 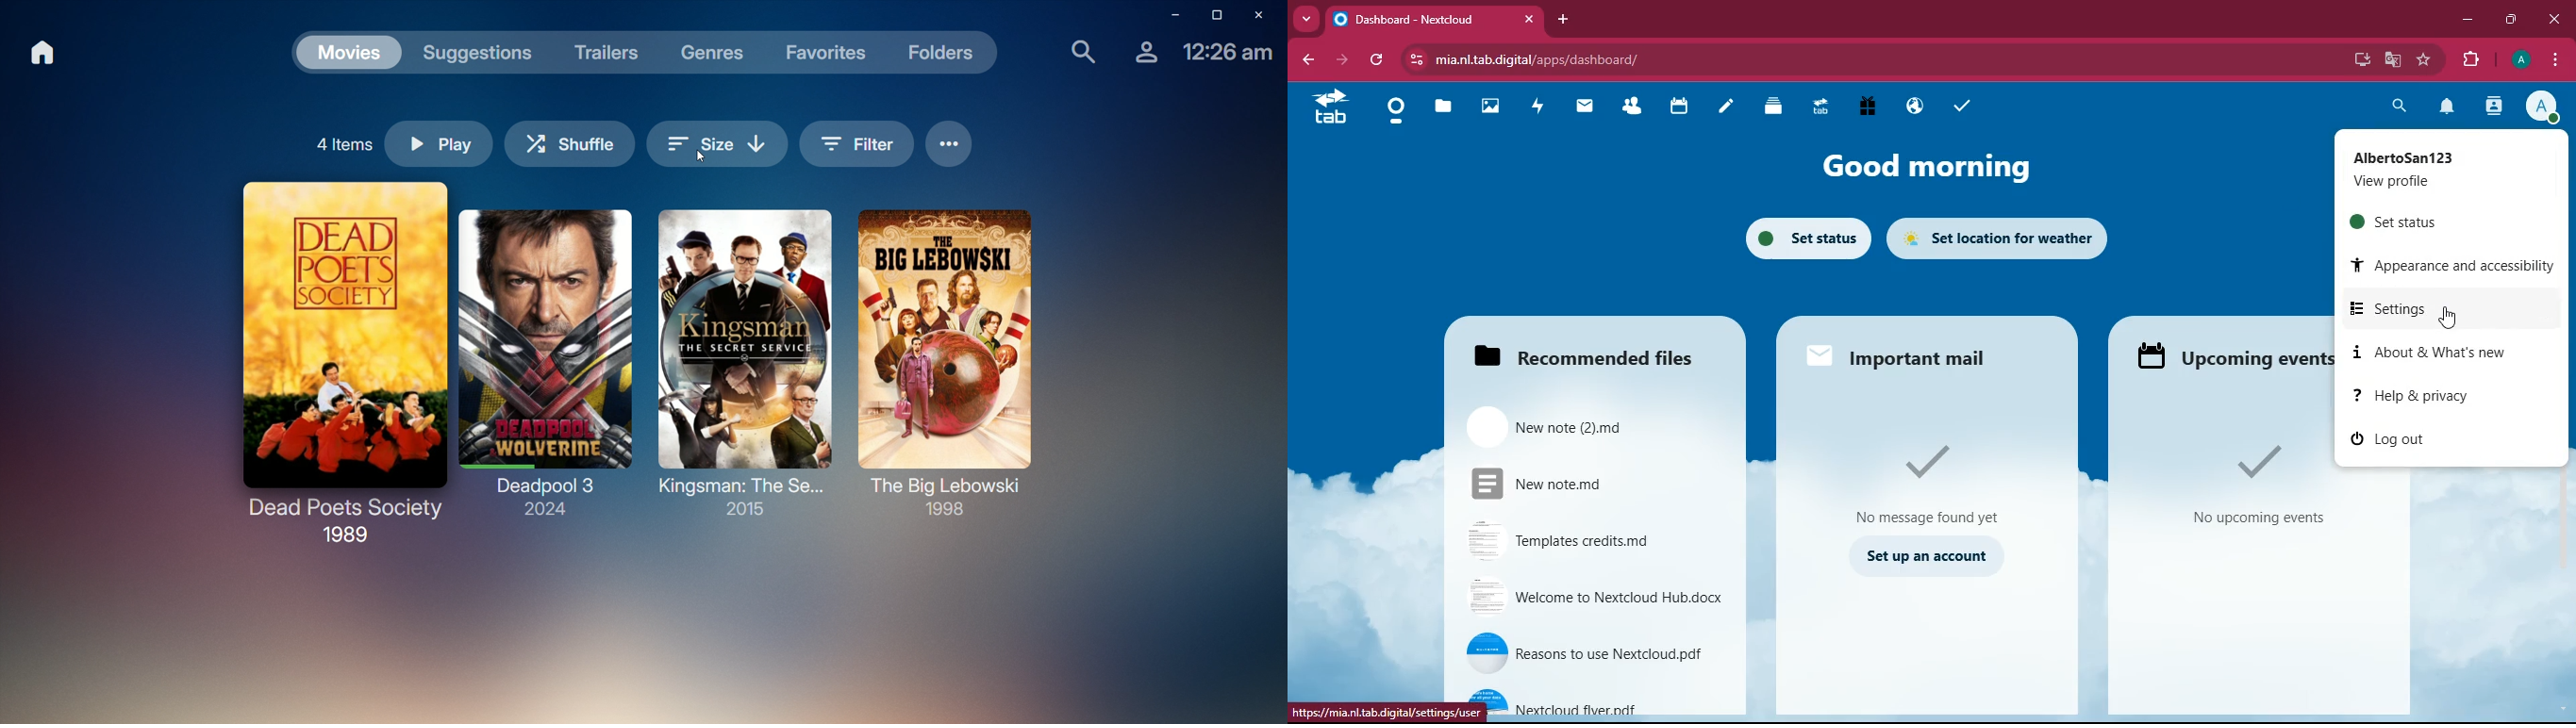 What do you see at coordinates (1600, 539) in the screenshot?
I see `Templates credit.md` at bounding box center [1600, 539].